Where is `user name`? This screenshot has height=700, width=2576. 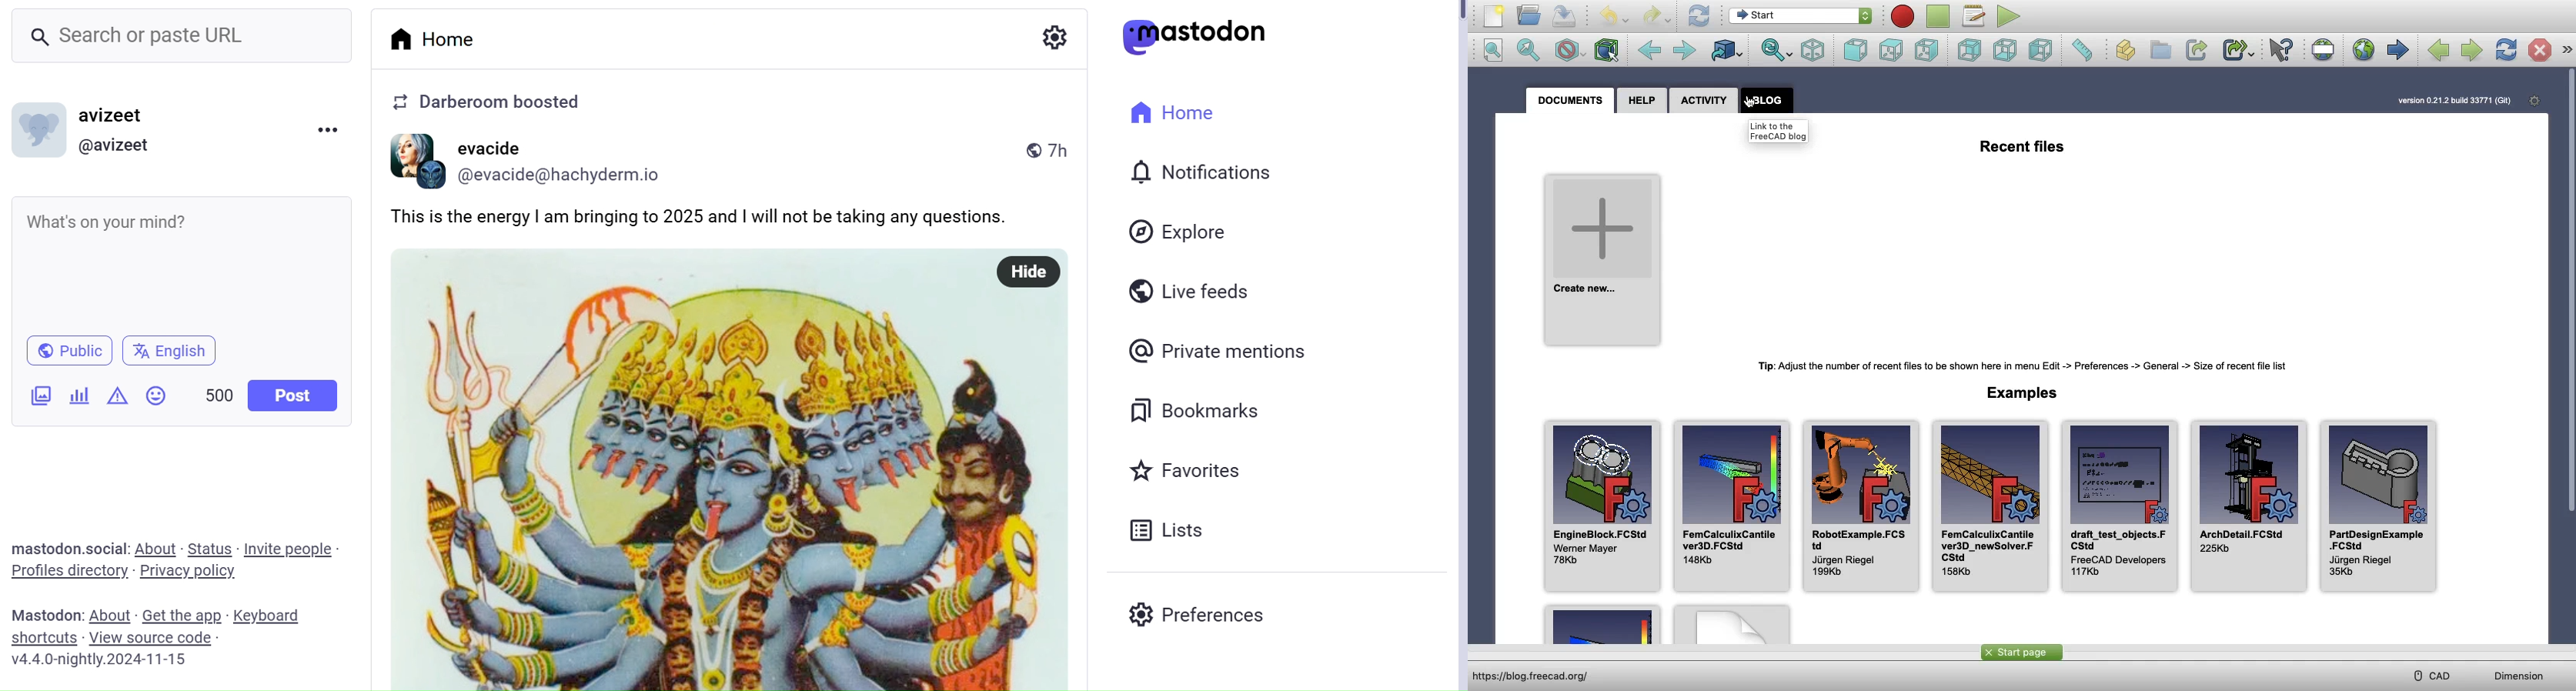
user name is located at coordinates (495, 148).